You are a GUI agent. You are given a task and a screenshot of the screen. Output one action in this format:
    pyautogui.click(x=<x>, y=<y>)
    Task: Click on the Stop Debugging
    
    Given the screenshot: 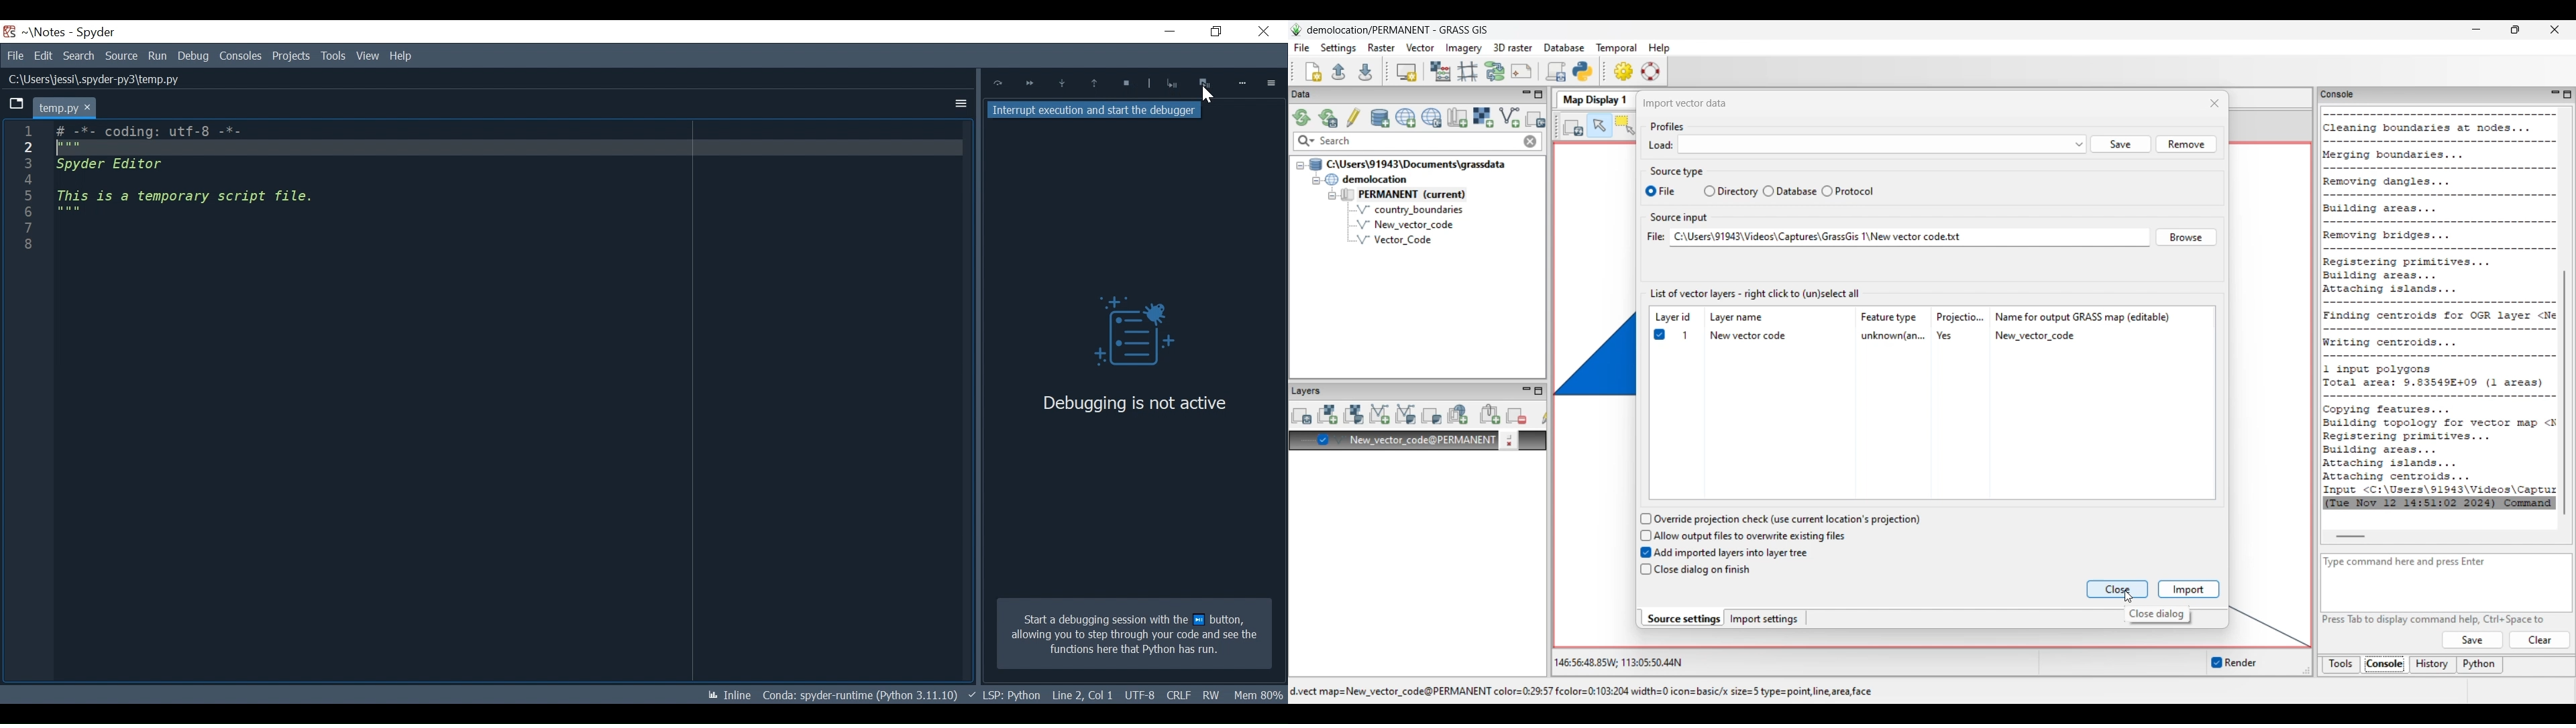 What is the action you would take?
    pyautogui.click(x=1171, y=83)
    